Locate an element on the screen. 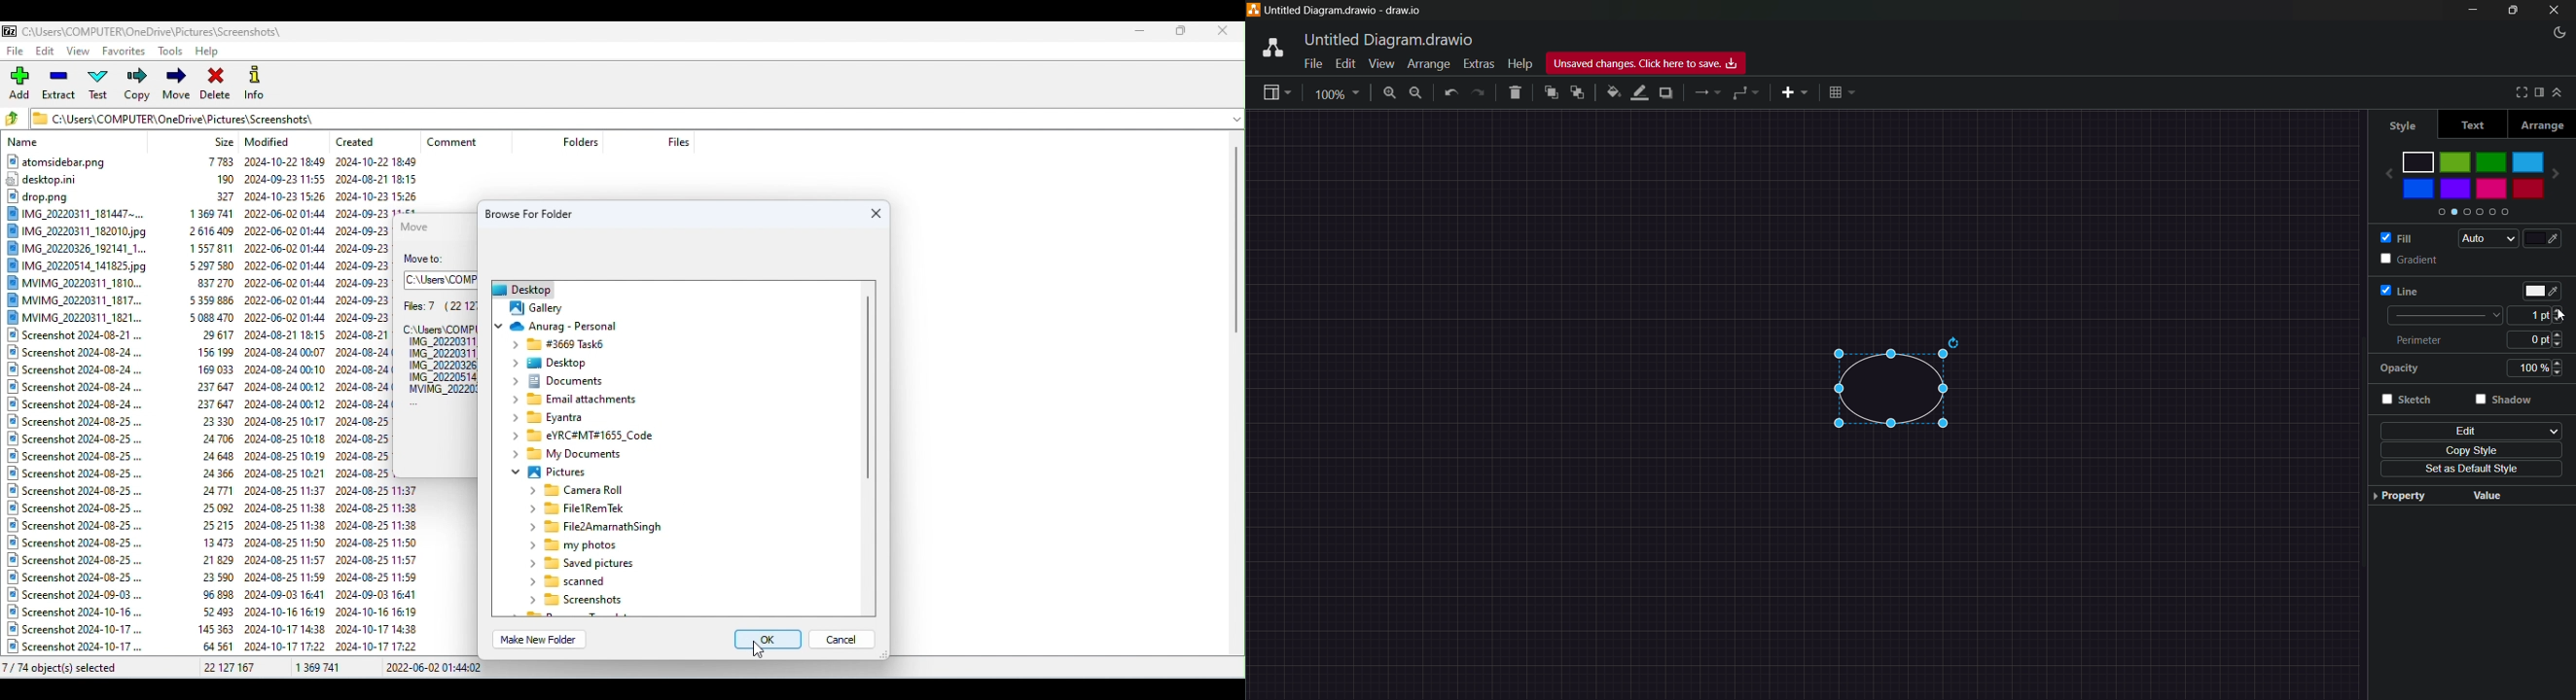 The height and width of the screenshot is (700, 2576). copy style is located at coordinates (2469, 451).